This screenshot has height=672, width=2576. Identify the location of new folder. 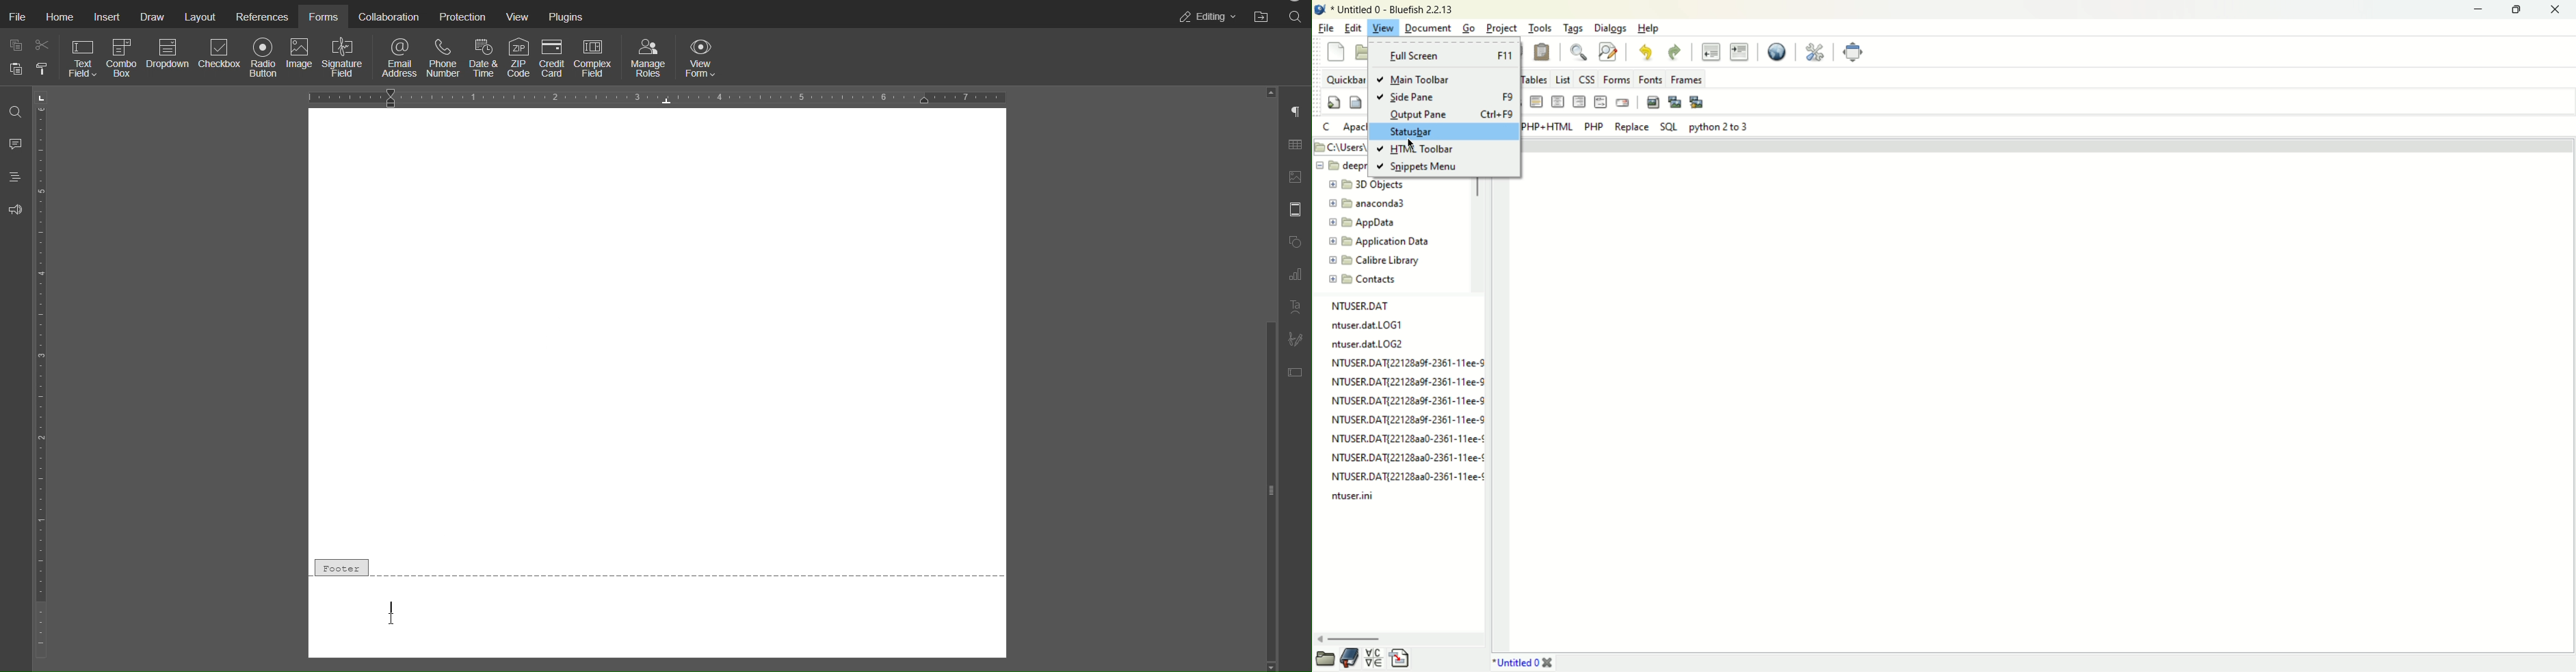
(1395, 242).